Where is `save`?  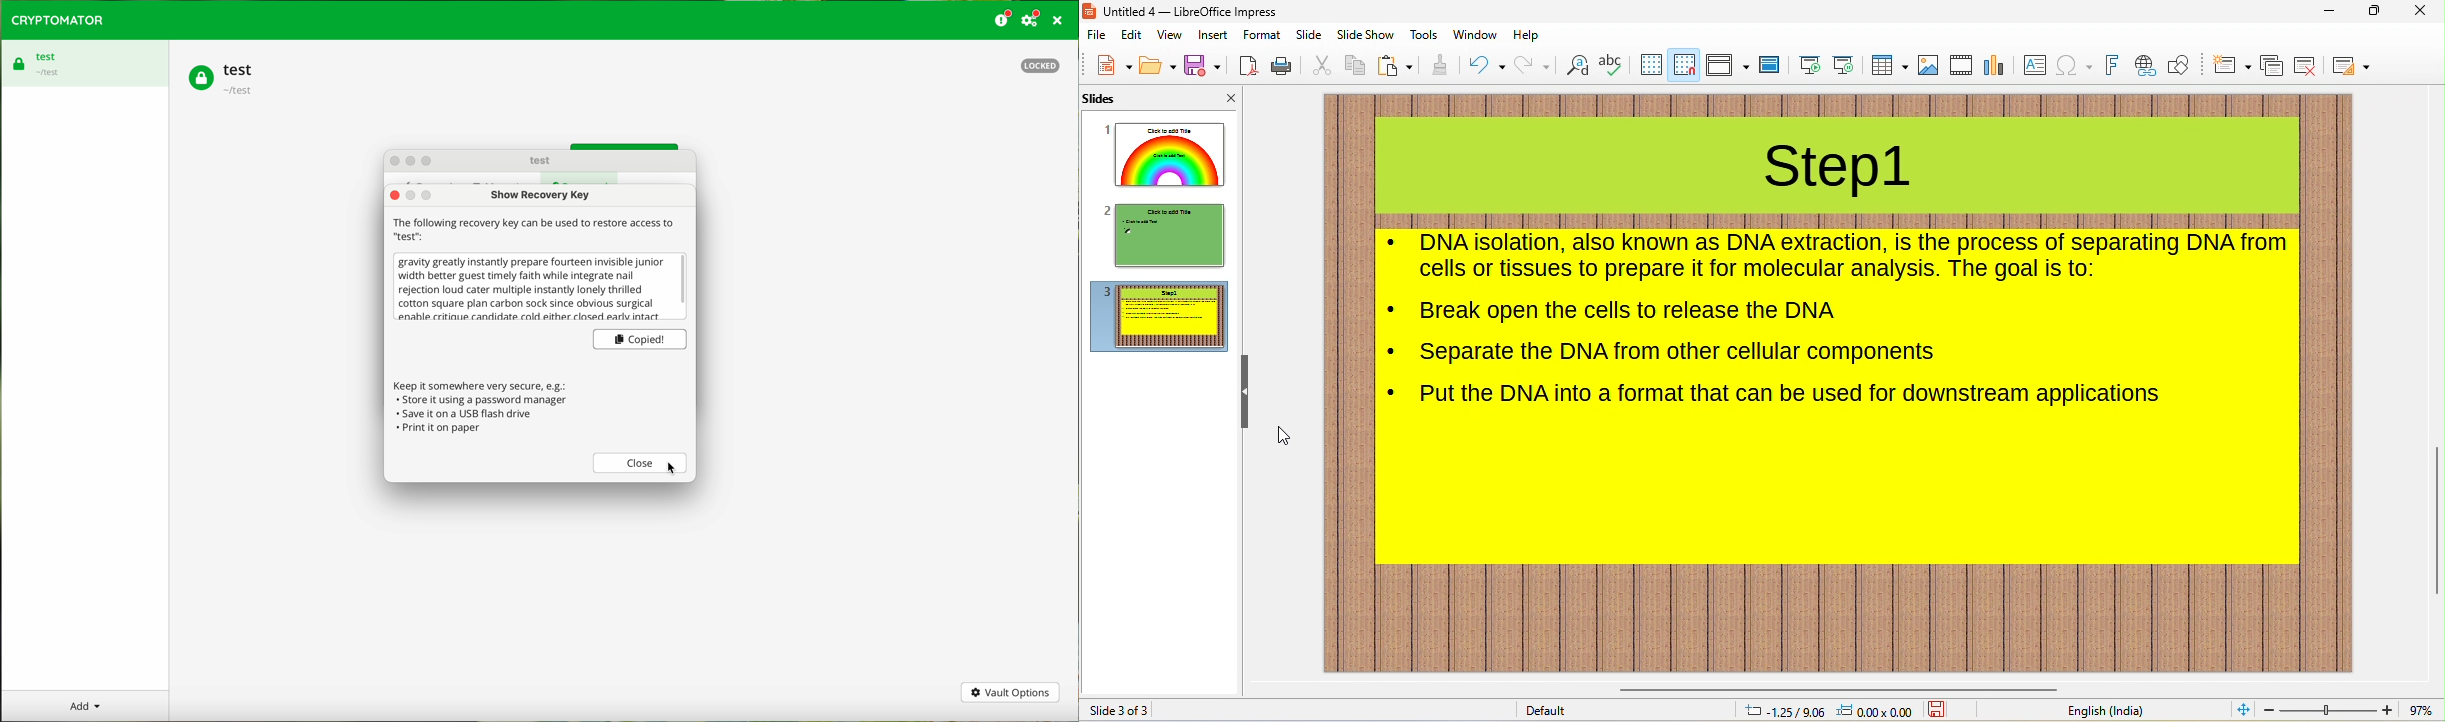 save is located at coordinates (1204, 64).